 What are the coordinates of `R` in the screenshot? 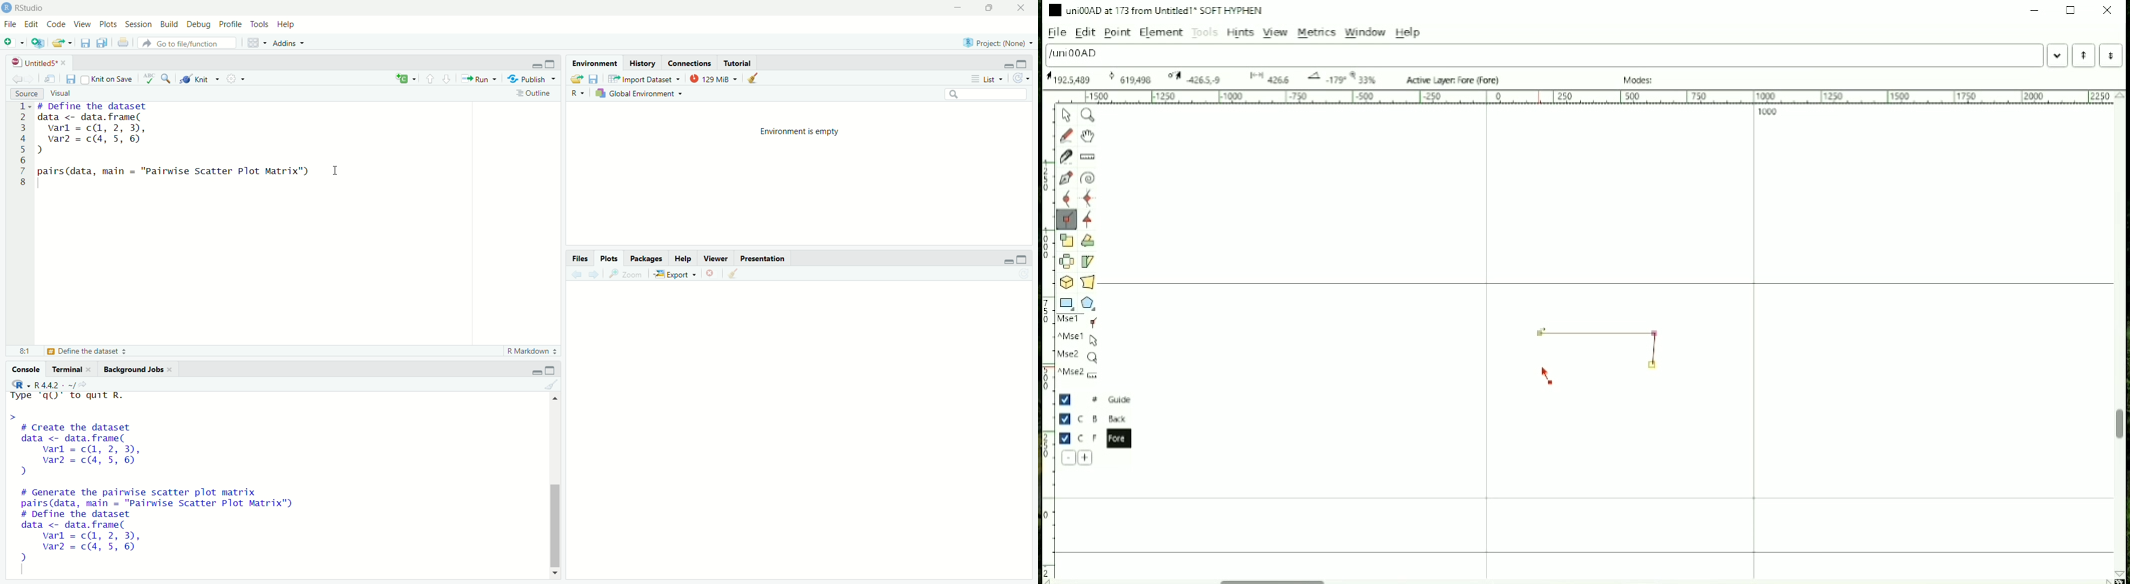 It's located at (18, 384).